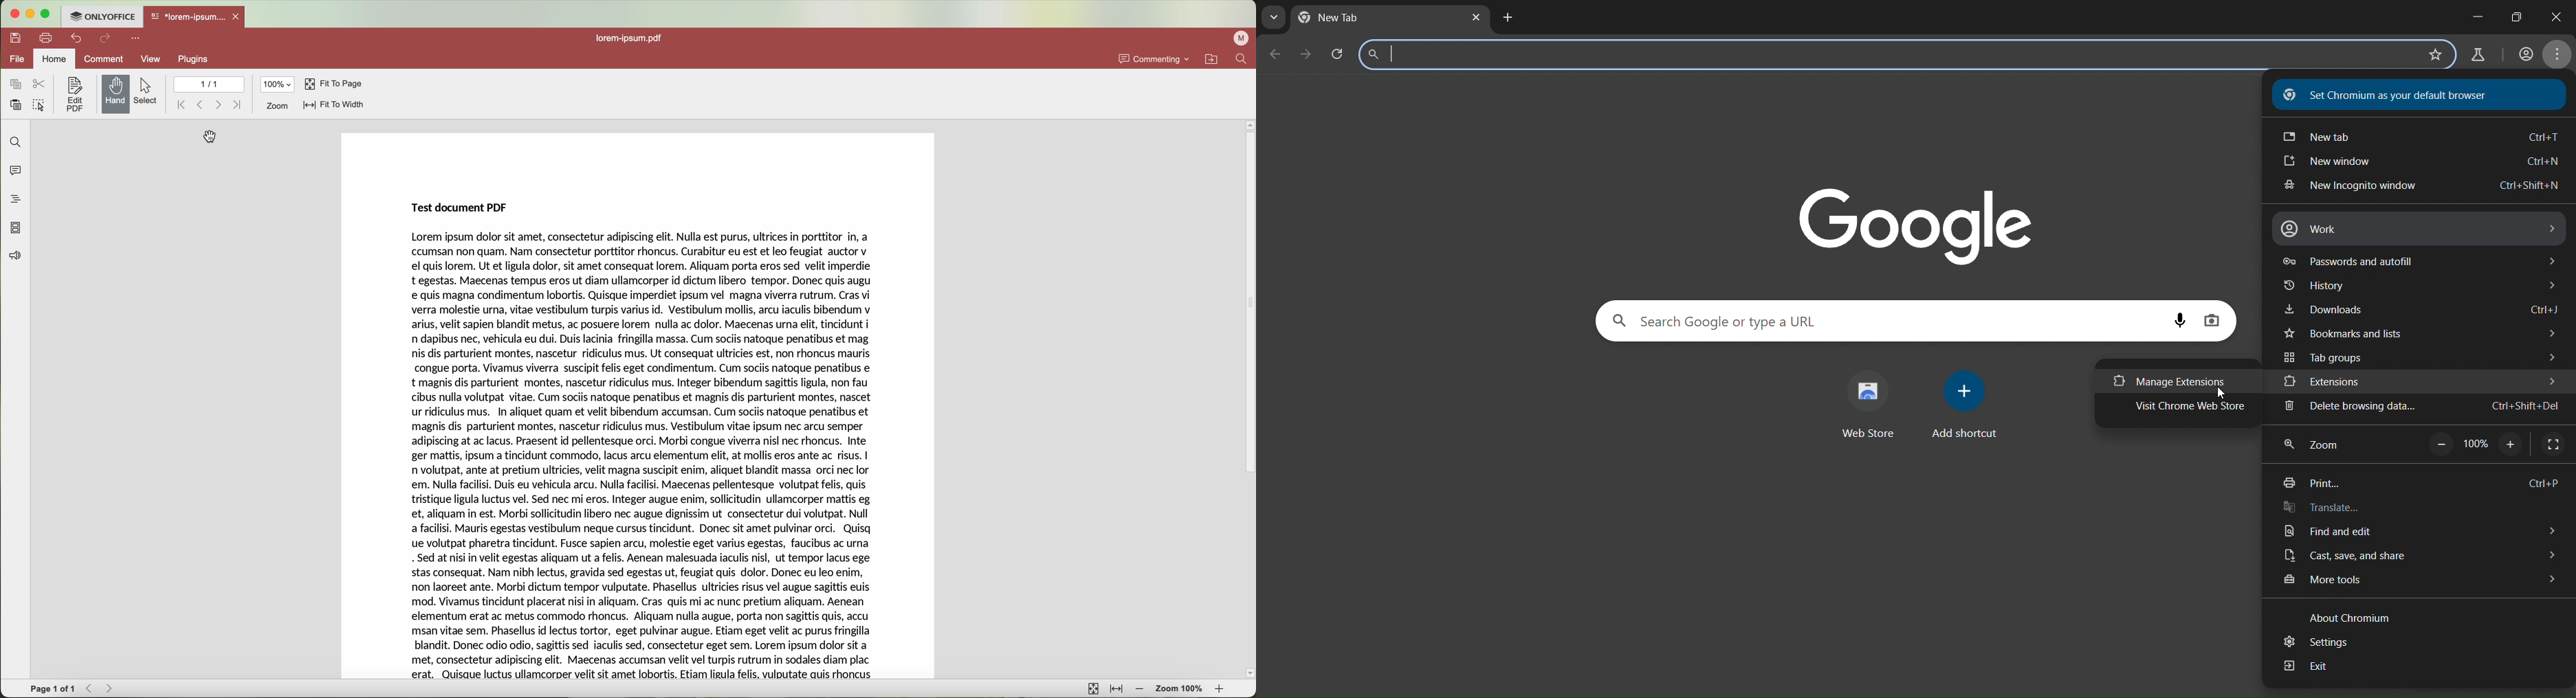 The image size is (2576, 700). Describe the element at coordinates (1969, 407) in the screenshot. I see `add shortcut` at that location.